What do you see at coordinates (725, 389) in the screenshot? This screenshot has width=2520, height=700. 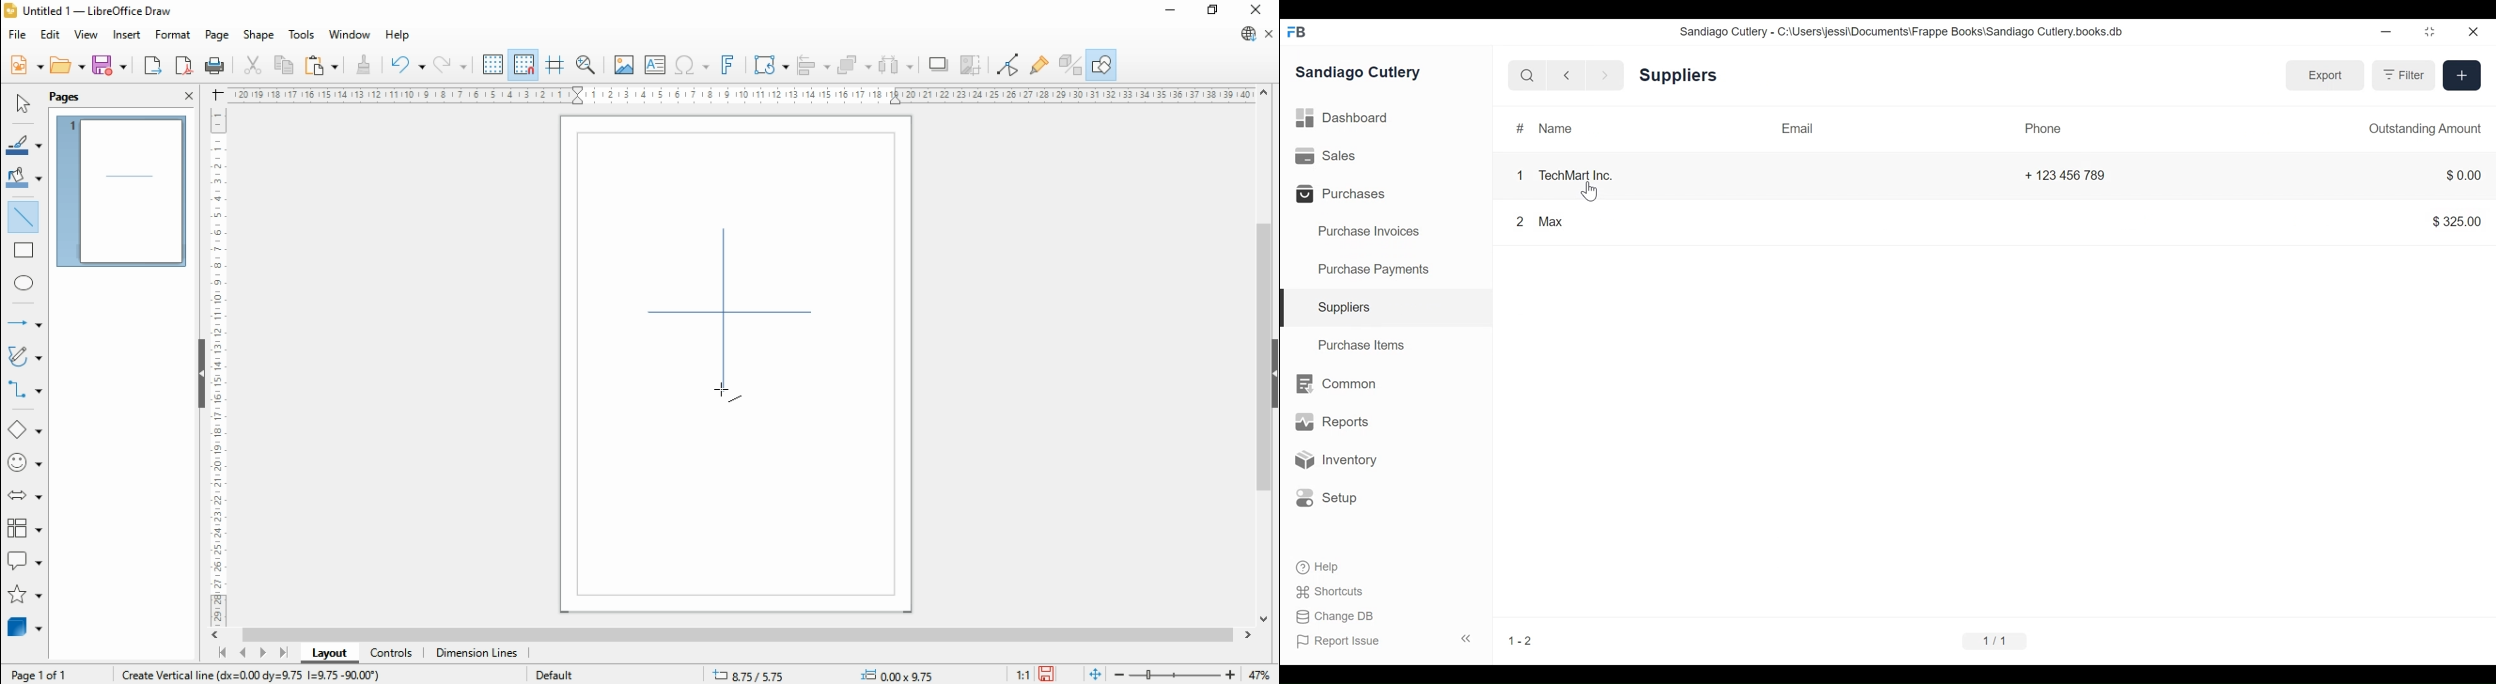 I see `mouse pointer` at bounding box center [725, 389].